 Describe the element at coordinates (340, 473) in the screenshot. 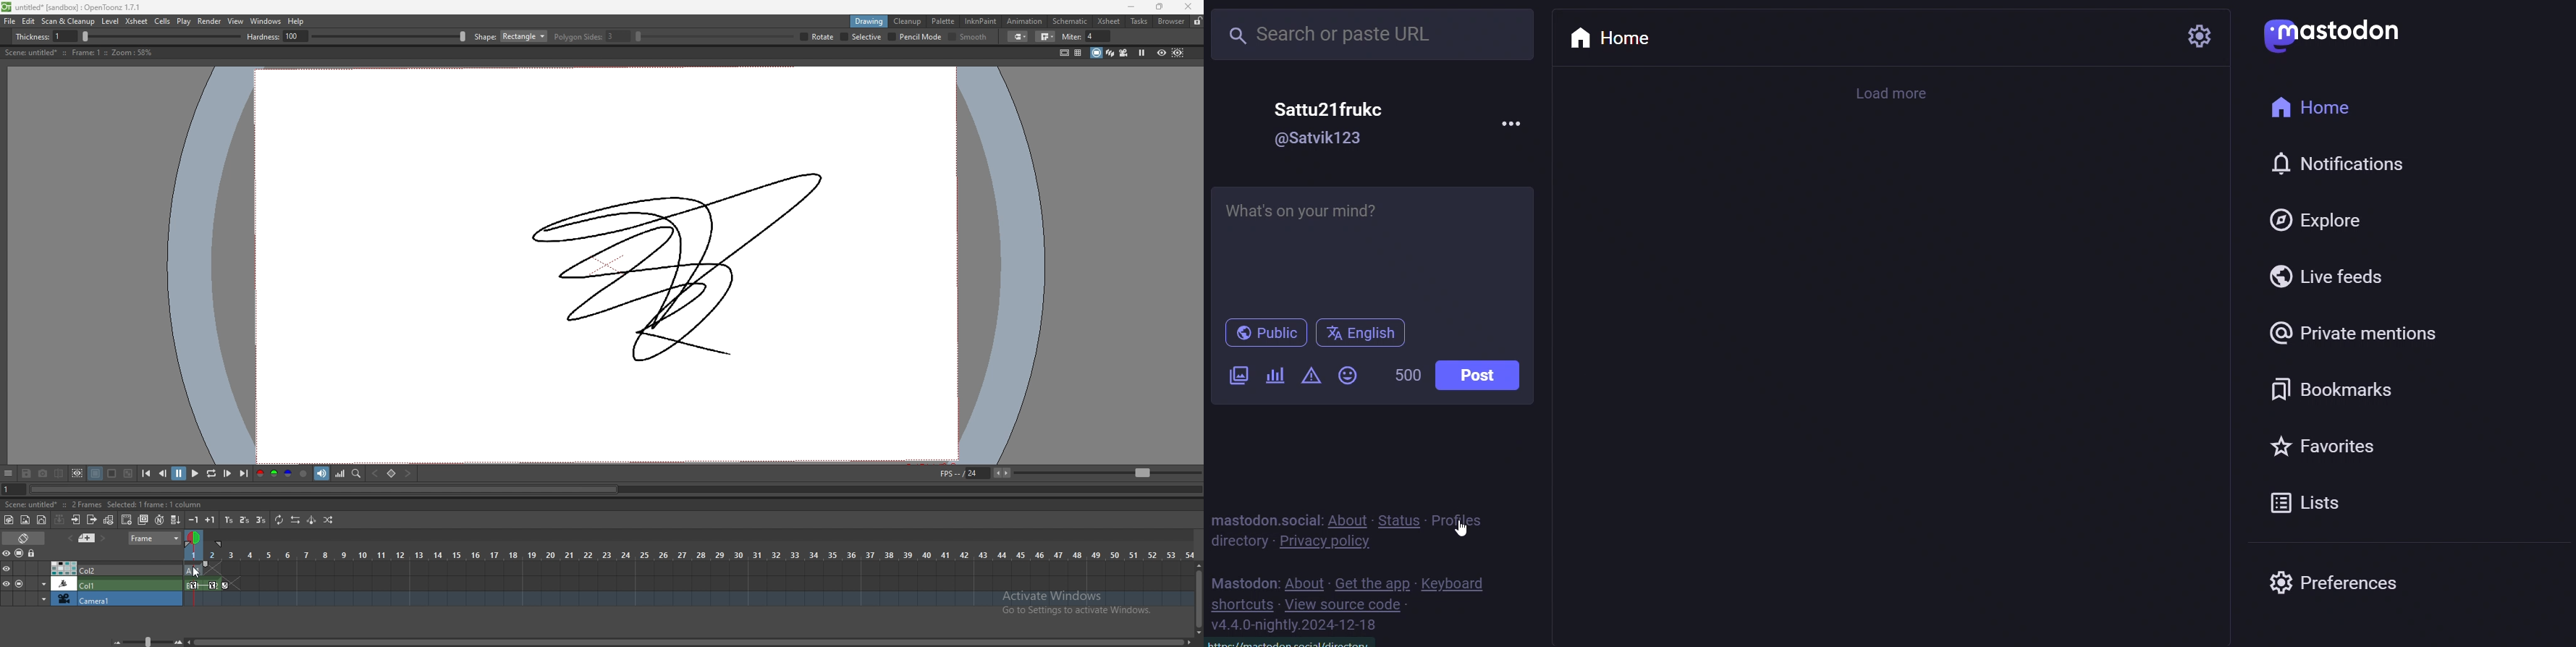

I see `histogram` at that location.